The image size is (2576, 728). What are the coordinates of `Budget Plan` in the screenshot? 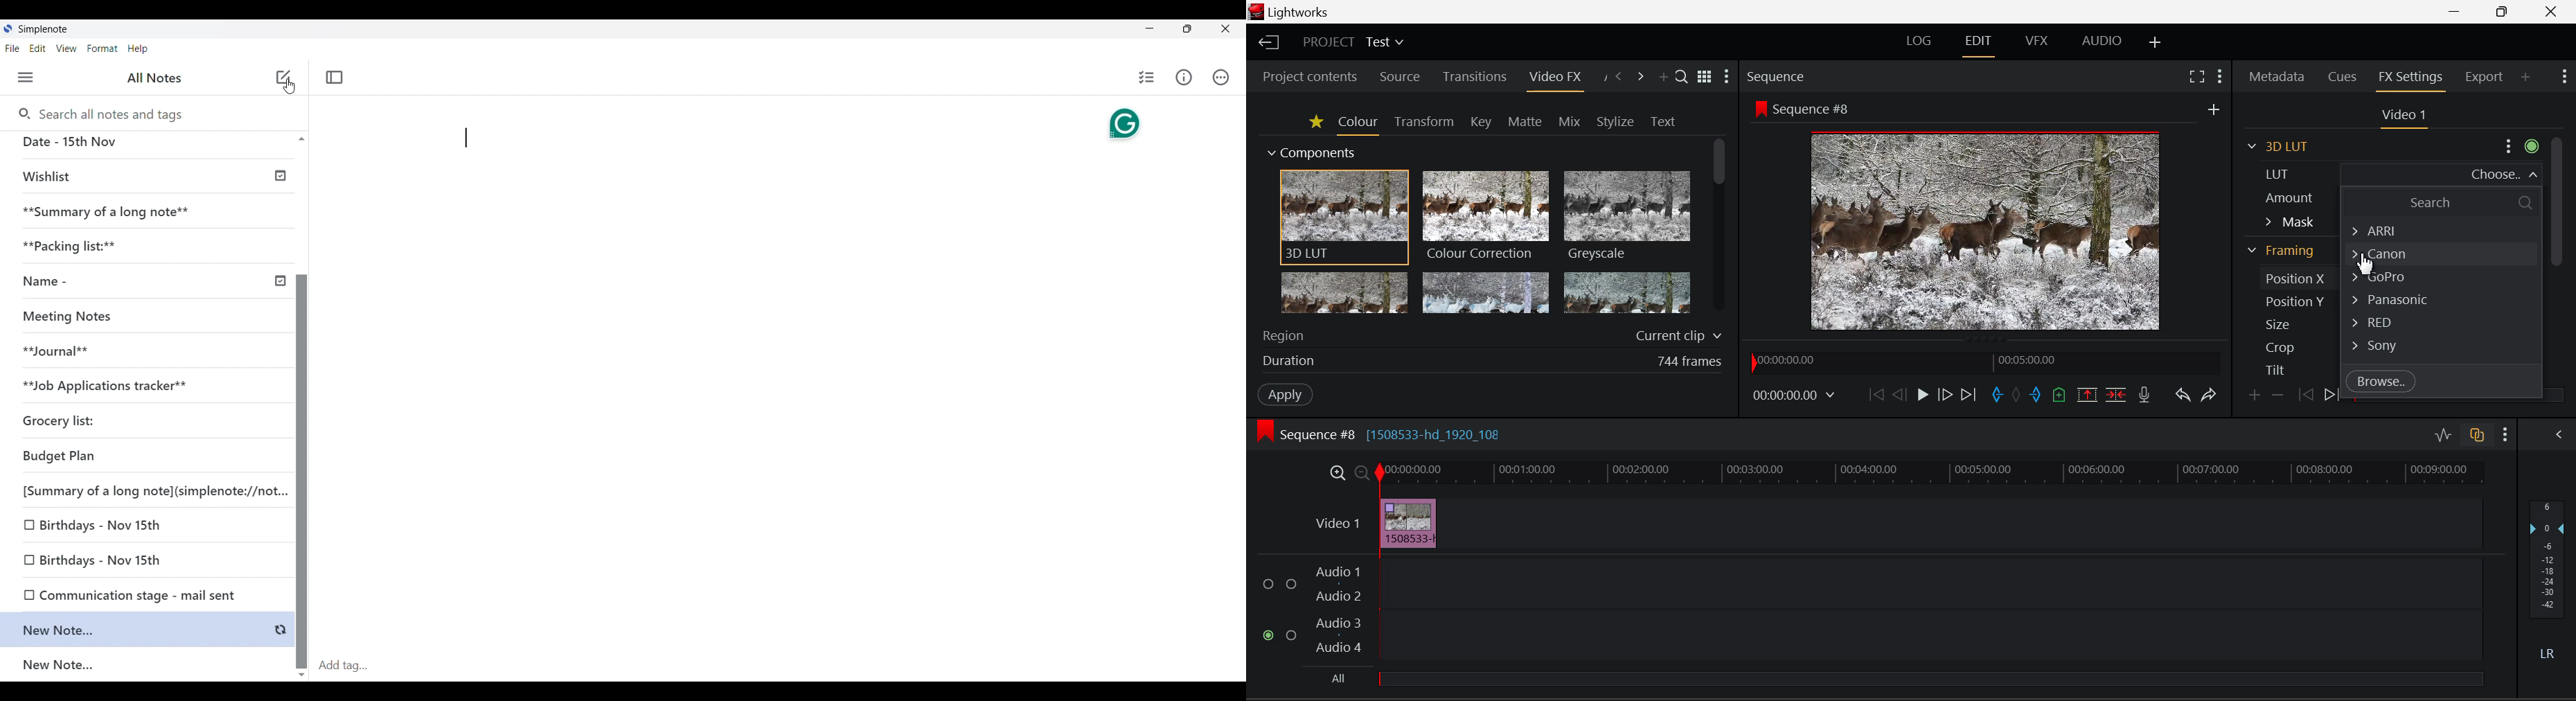 It's located at (147, 458).